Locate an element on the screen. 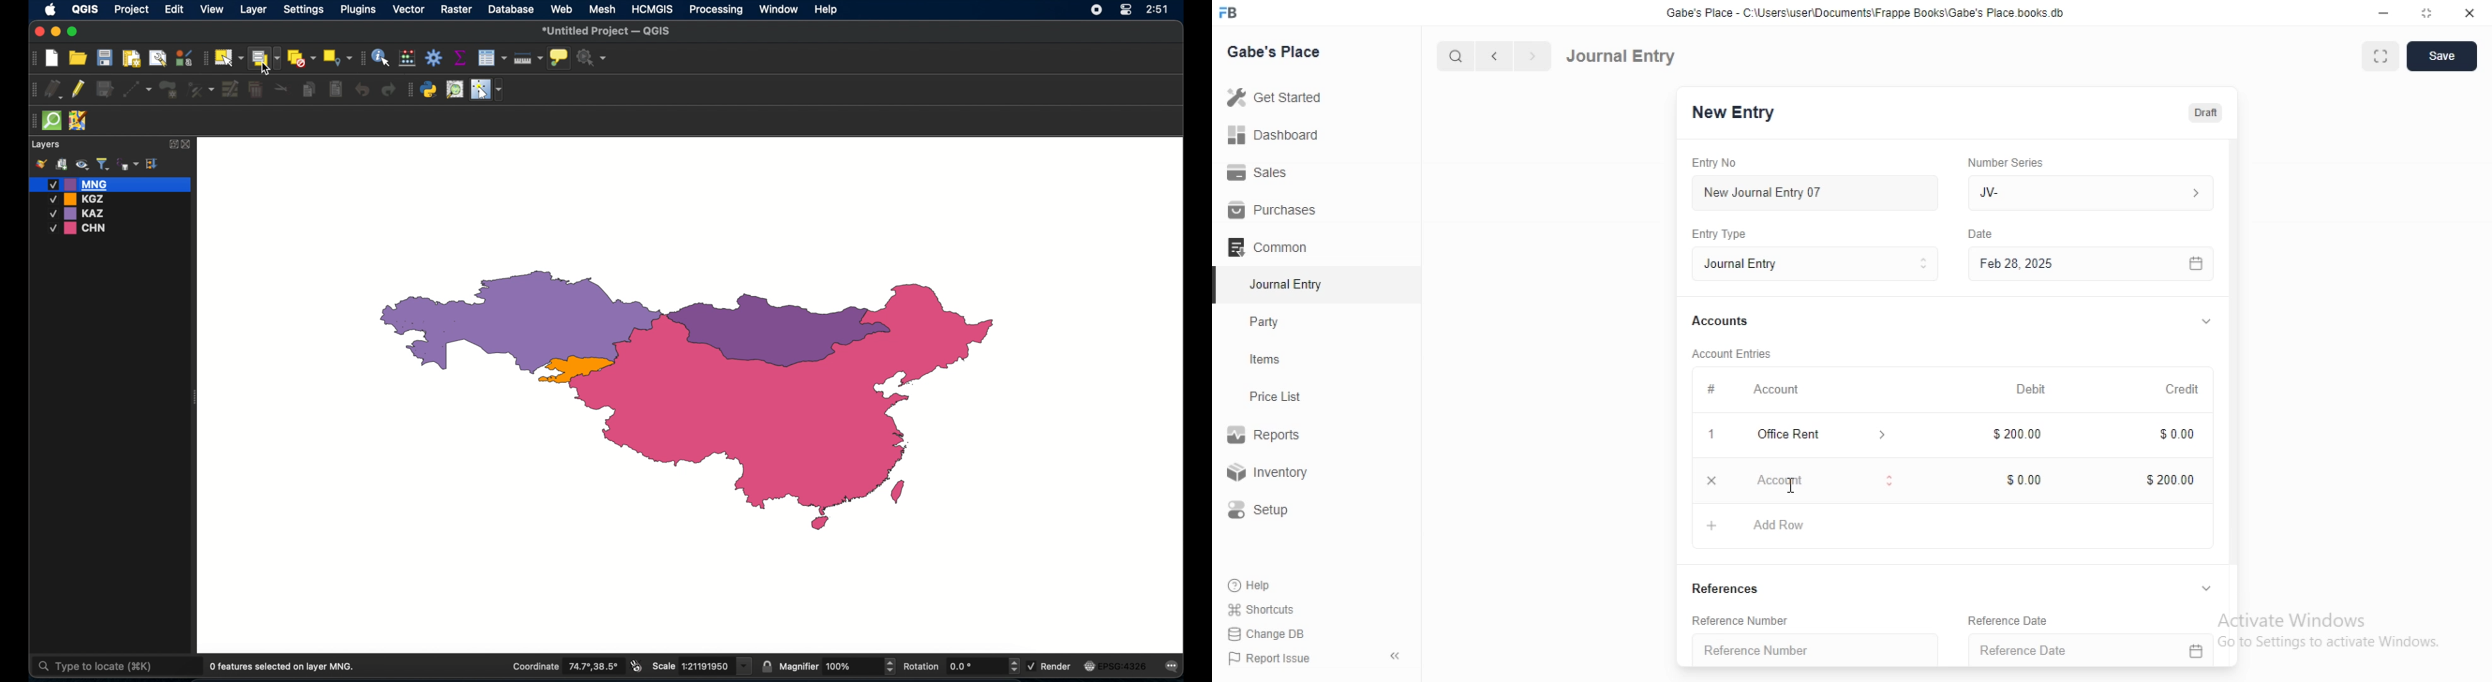 This screenshot has height=700, width=2492. Date is located at coordinates (1982, 233).